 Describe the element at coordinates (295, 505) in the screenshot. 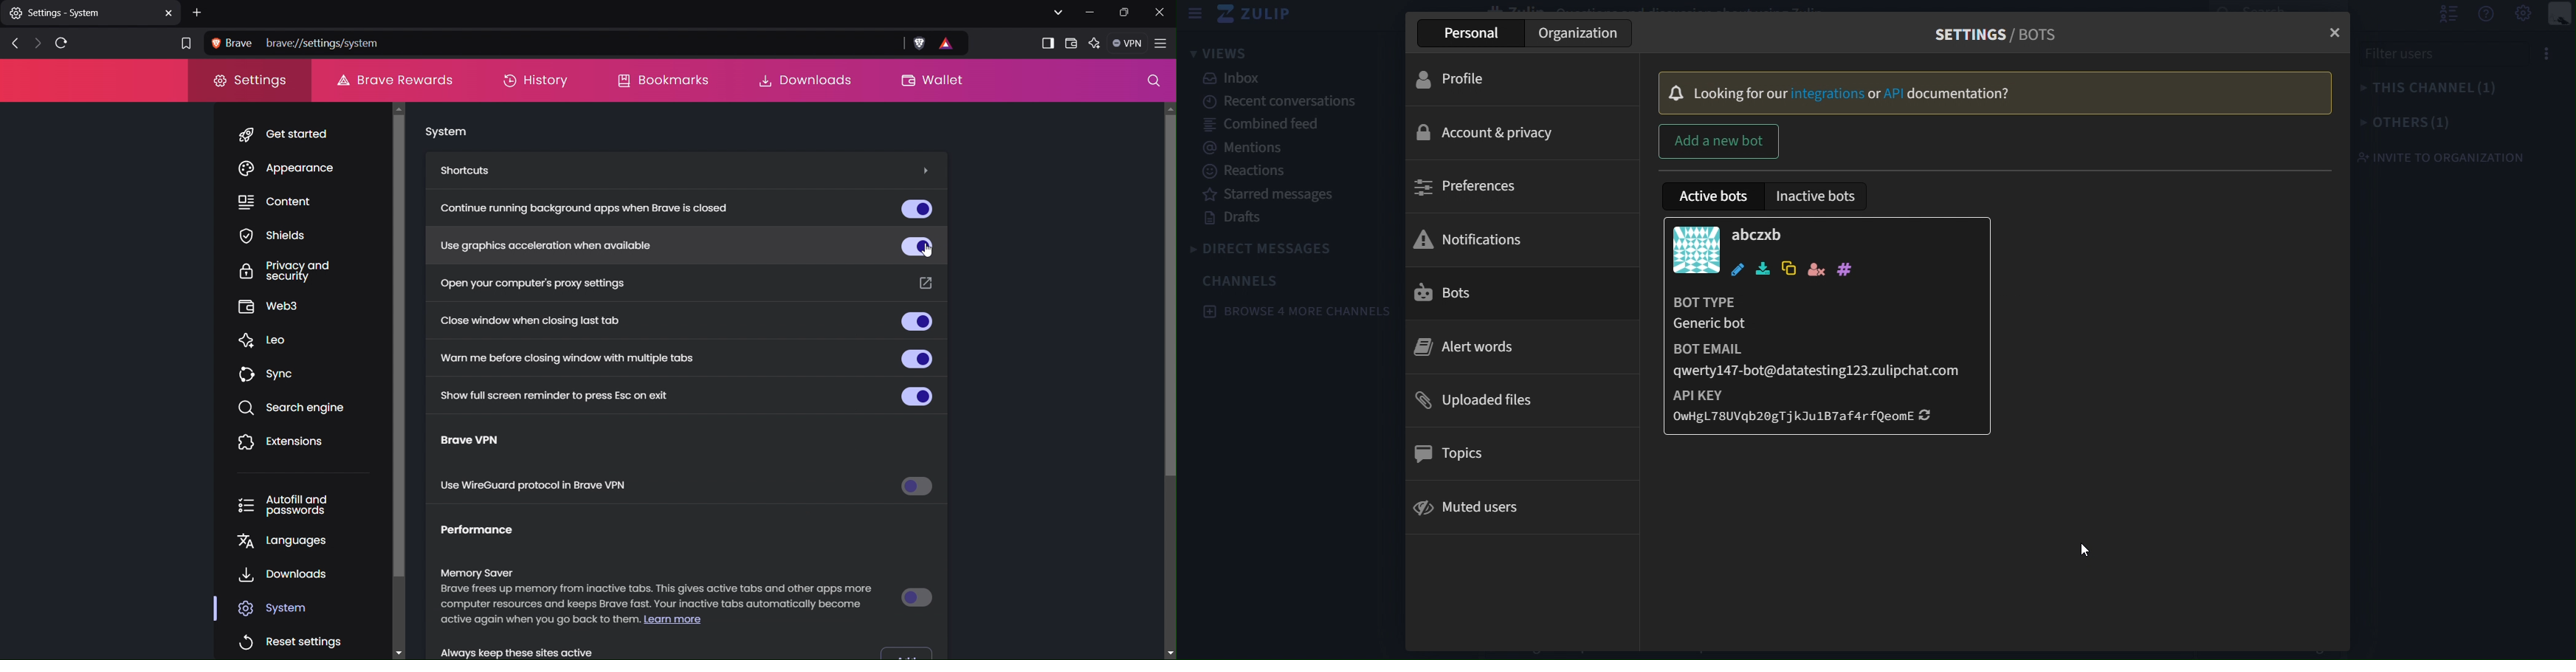

I see `Autofill` at that location.